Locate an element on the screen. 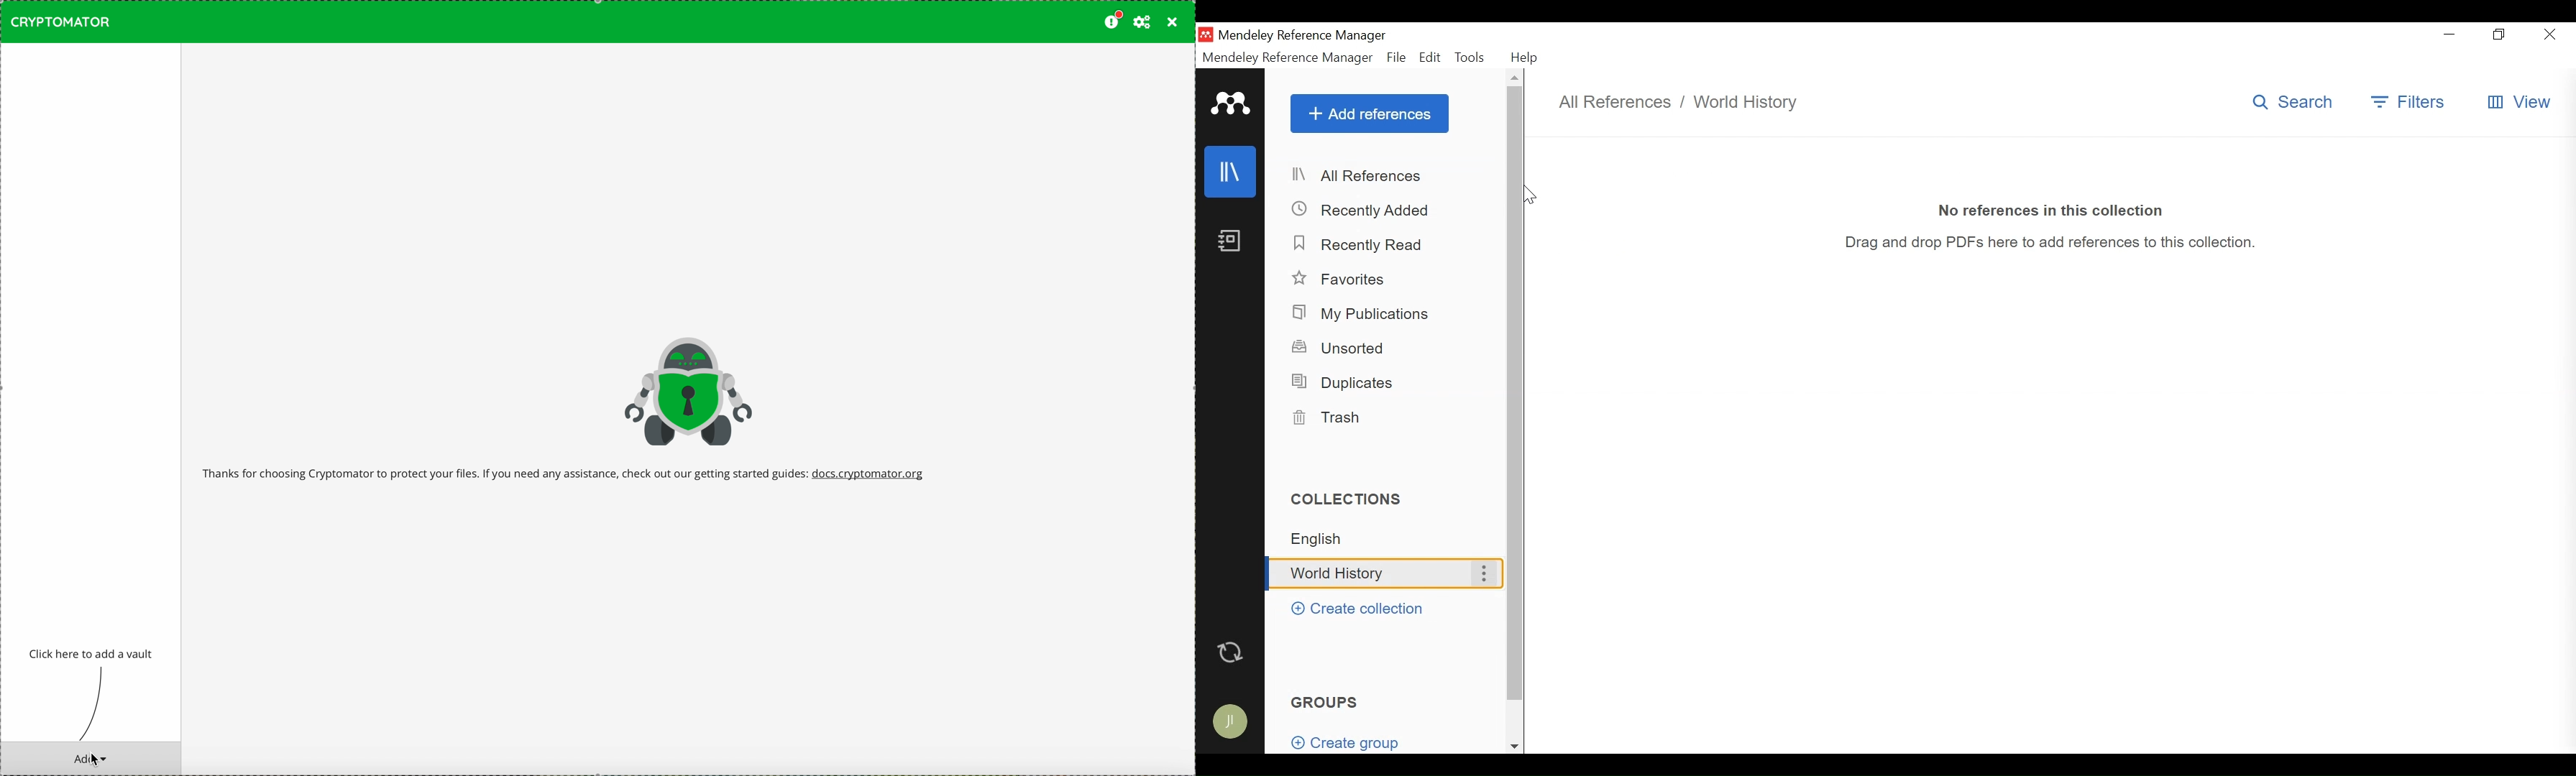  preferences is located at coordinates (1142, 22).